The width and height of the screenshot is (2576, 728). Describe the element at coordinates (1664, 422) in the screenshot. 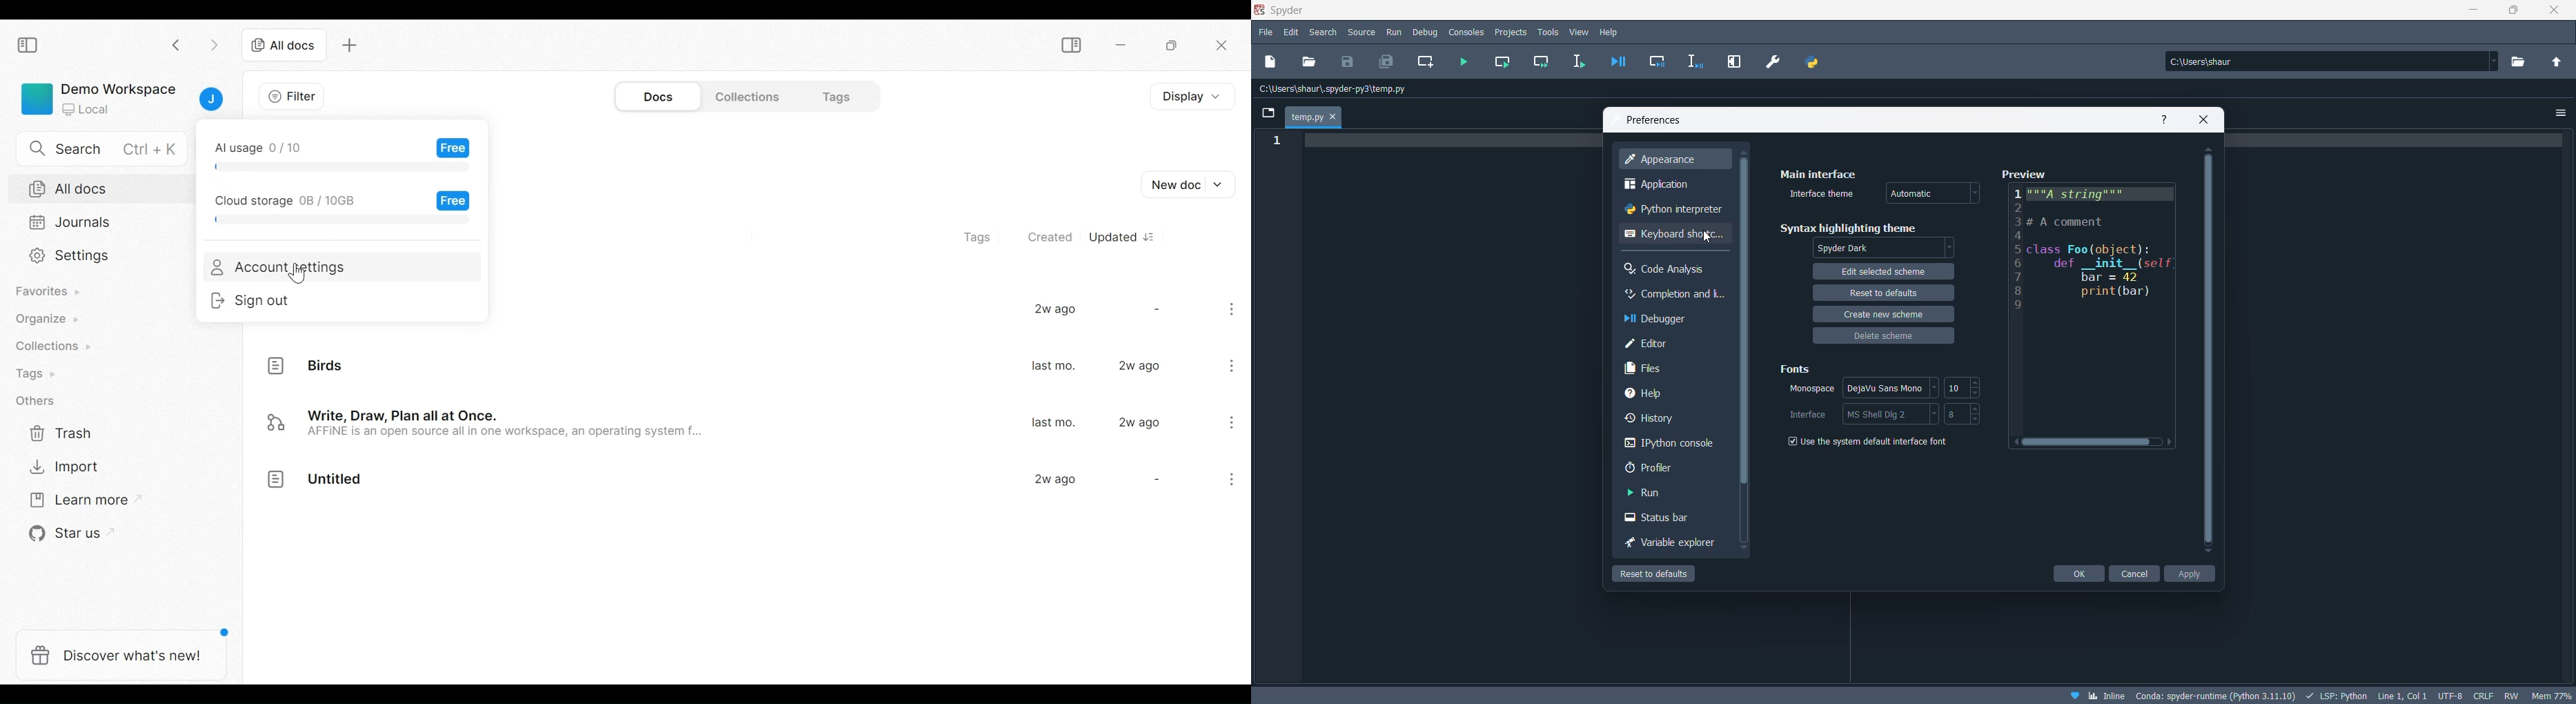

I see `history` at that location.